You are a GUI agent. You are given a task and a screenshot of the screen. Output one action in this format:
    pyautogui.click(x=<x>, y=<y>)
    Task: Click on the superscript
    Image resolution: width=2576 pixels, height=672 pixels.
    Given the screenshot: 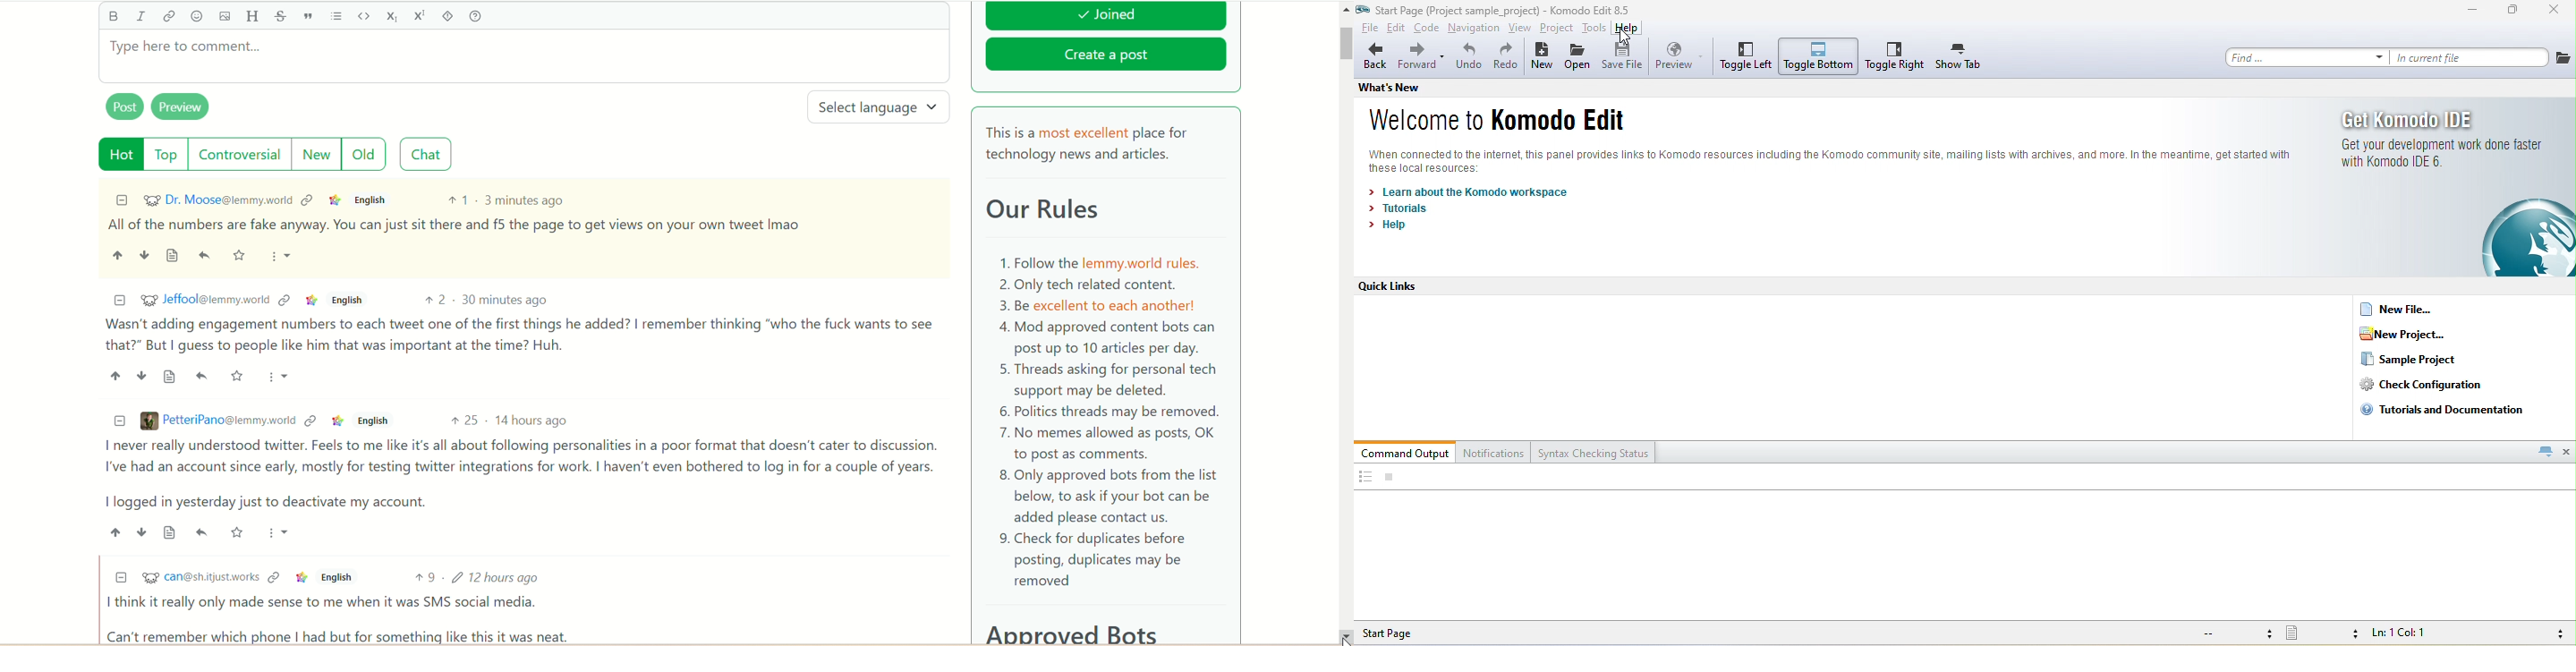 What is the action you would take?
    pyautogui.click(x=422, y=15)
    